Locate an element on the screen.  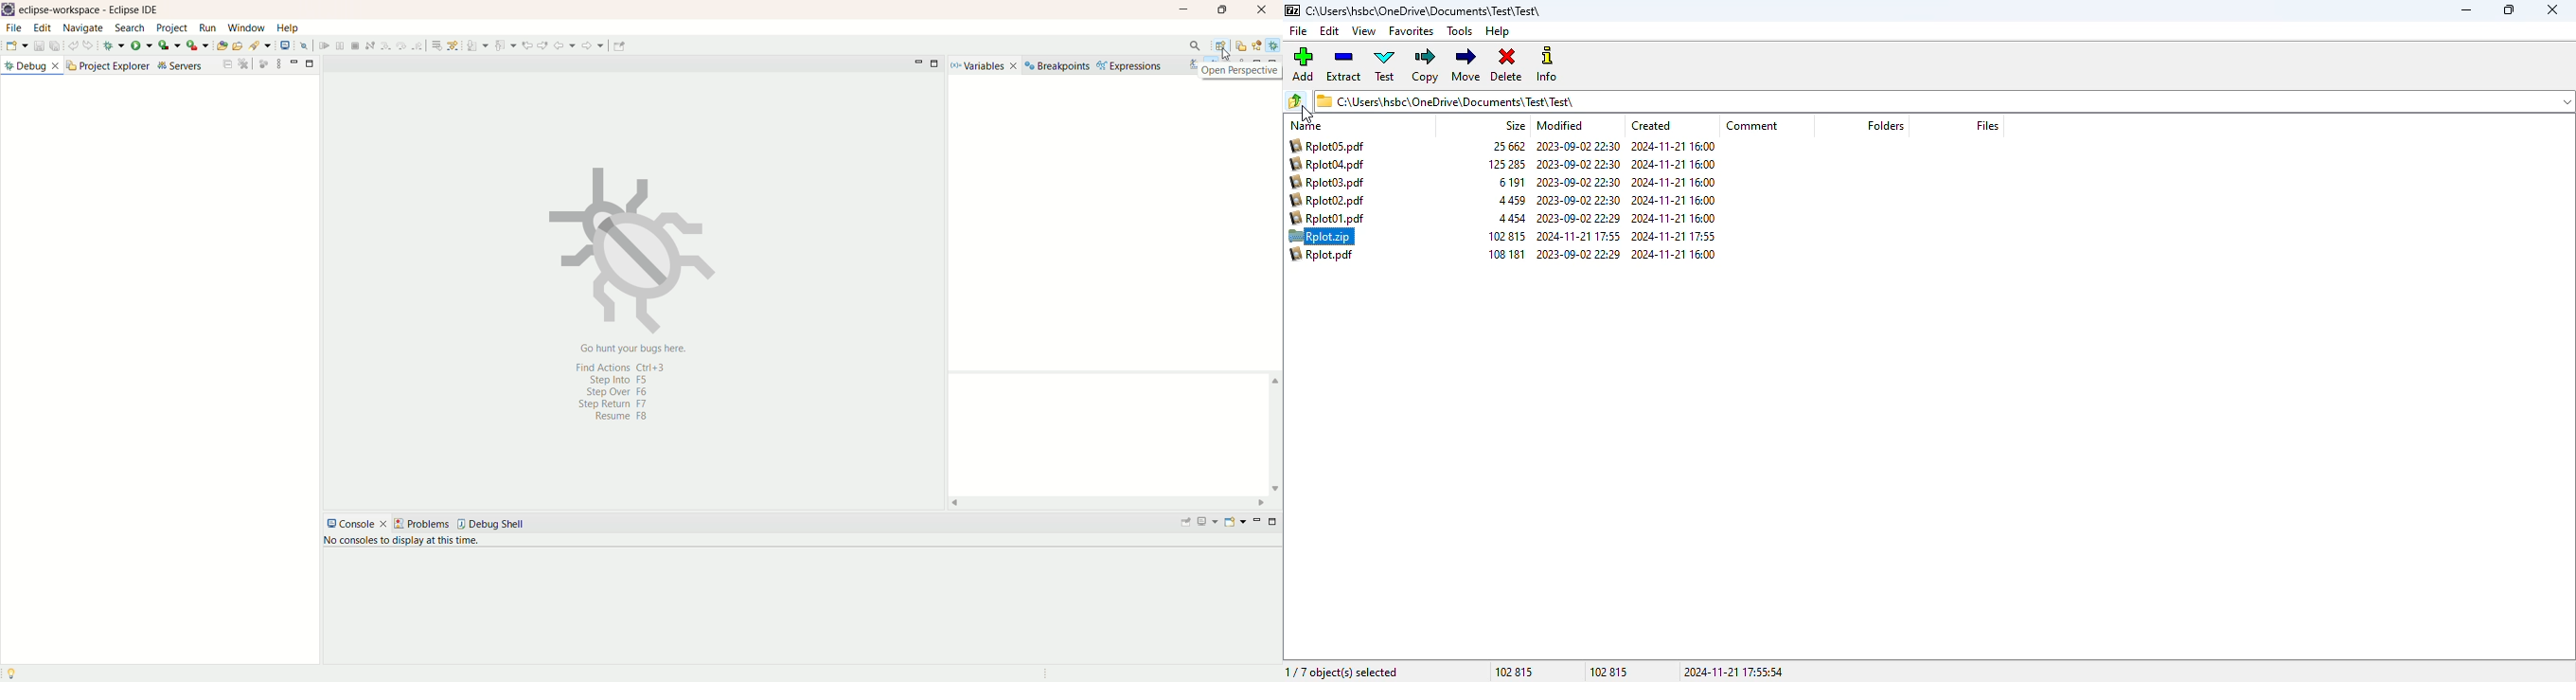
modified is located at coordinates (1559, 125).